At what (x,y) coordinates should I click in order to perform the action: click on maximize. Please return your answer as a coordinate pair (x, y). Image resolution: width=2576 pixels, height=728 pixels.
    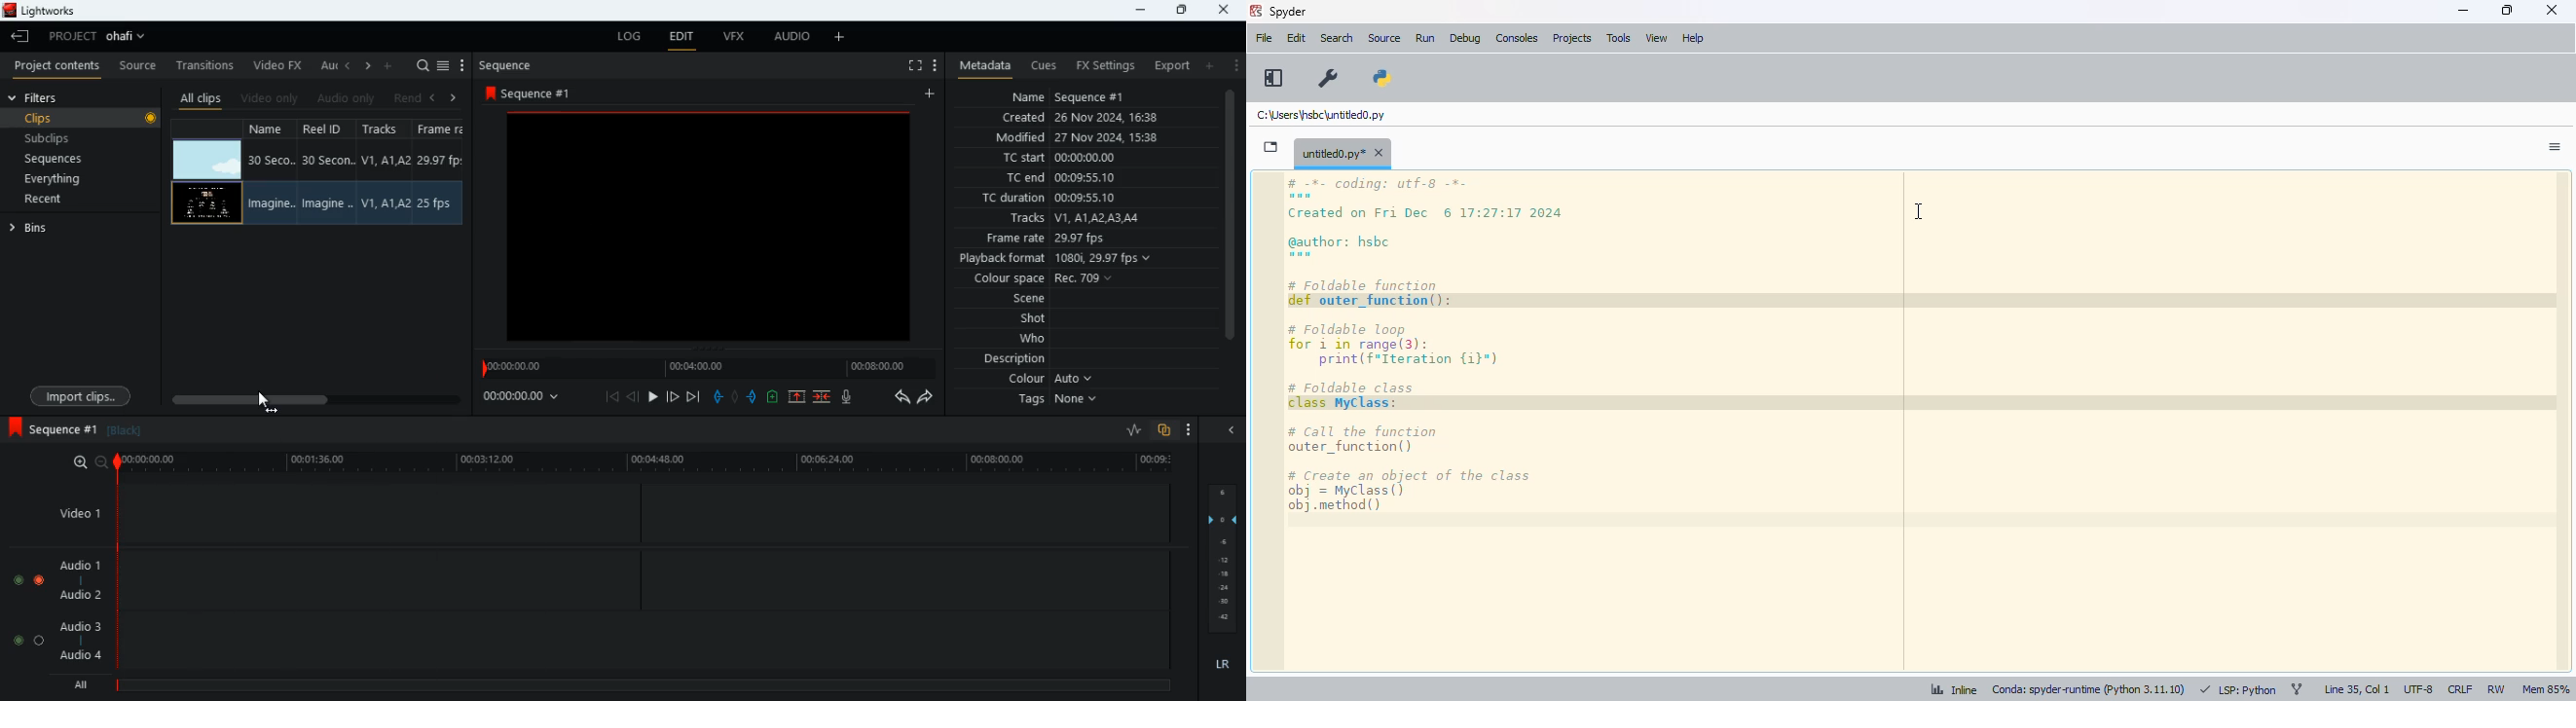
    Looking at the image, I should click on (2508, 10).